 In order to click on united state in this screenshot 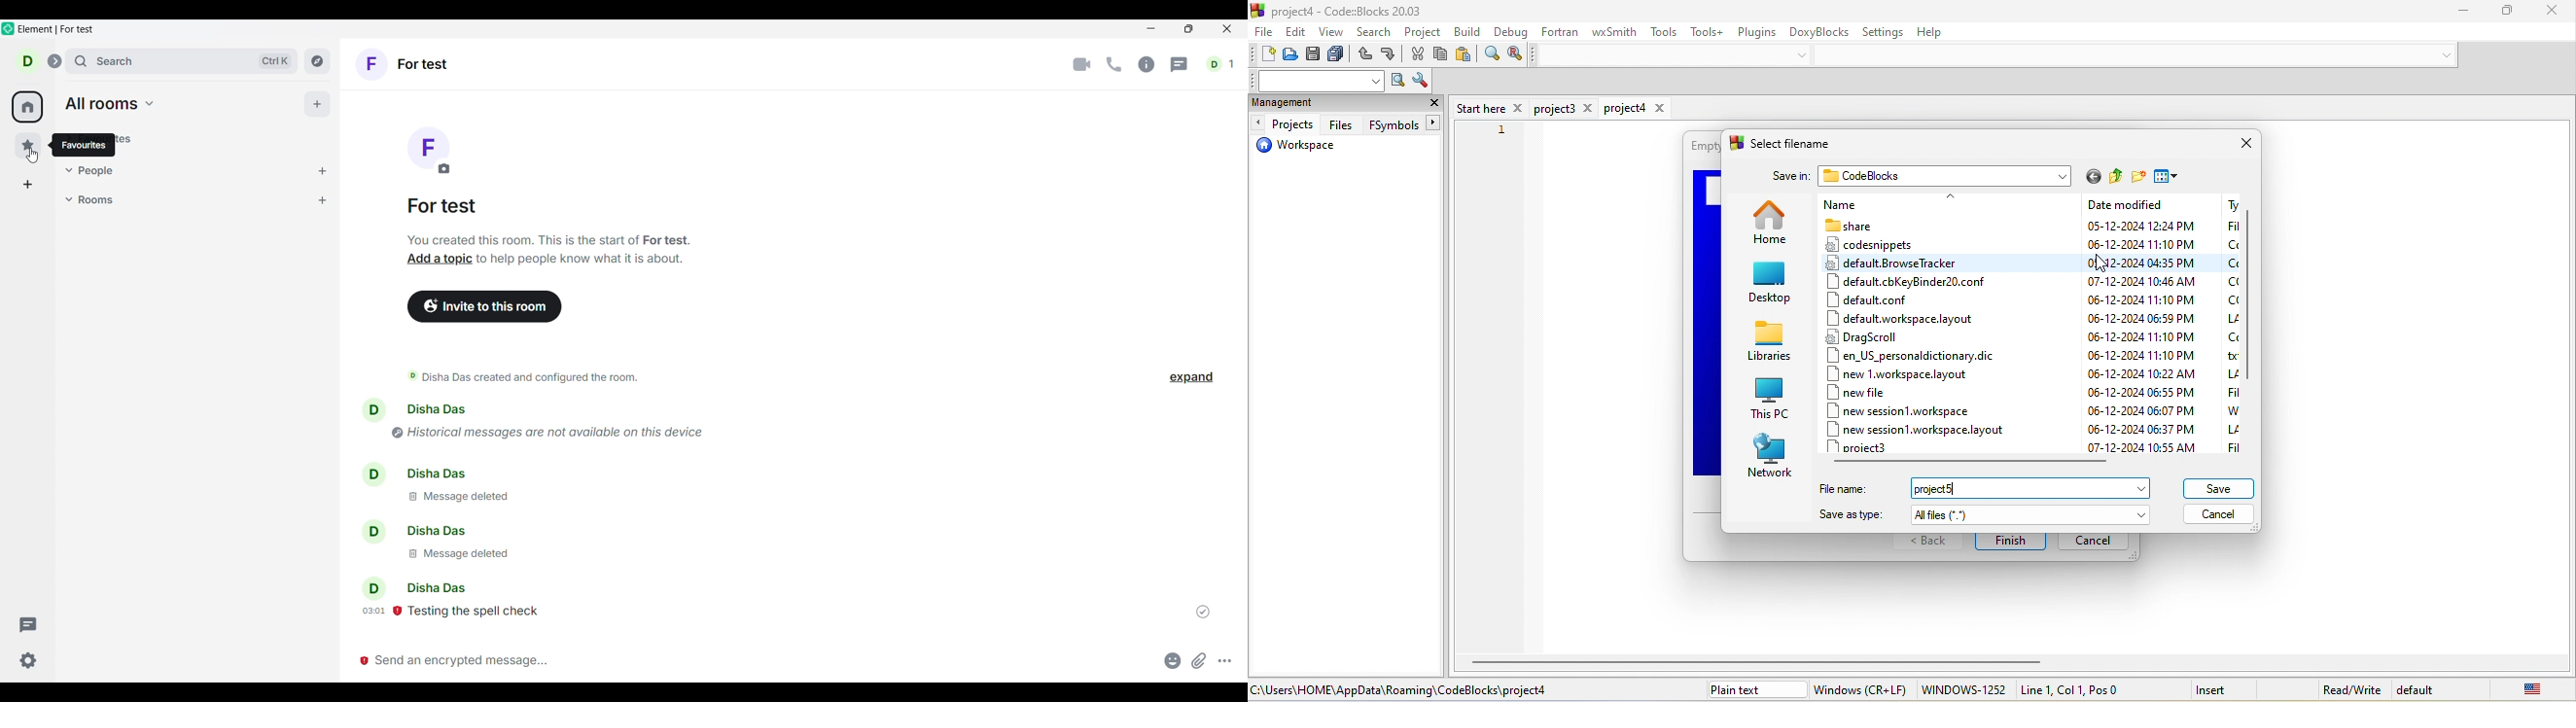, I will do `click(2519, 688)`.